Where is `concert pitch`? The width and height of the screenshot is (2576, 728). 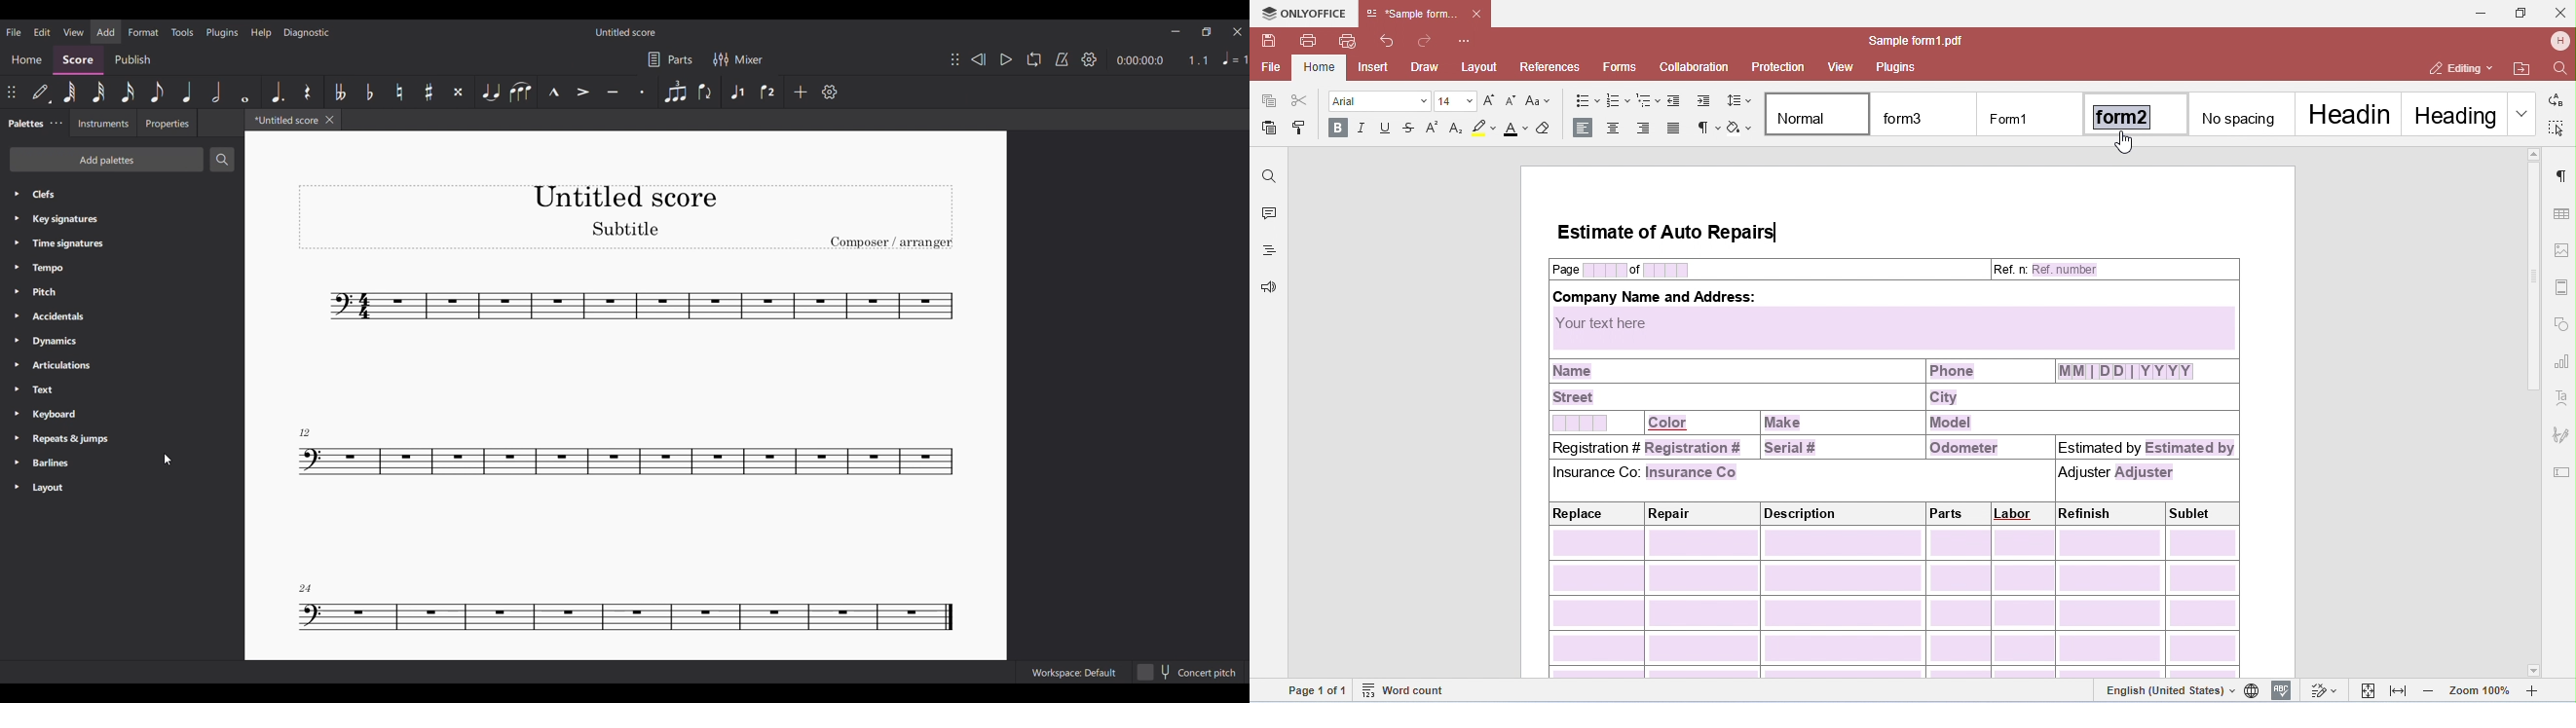
concert pitch is located at coordinates (1189, 671).